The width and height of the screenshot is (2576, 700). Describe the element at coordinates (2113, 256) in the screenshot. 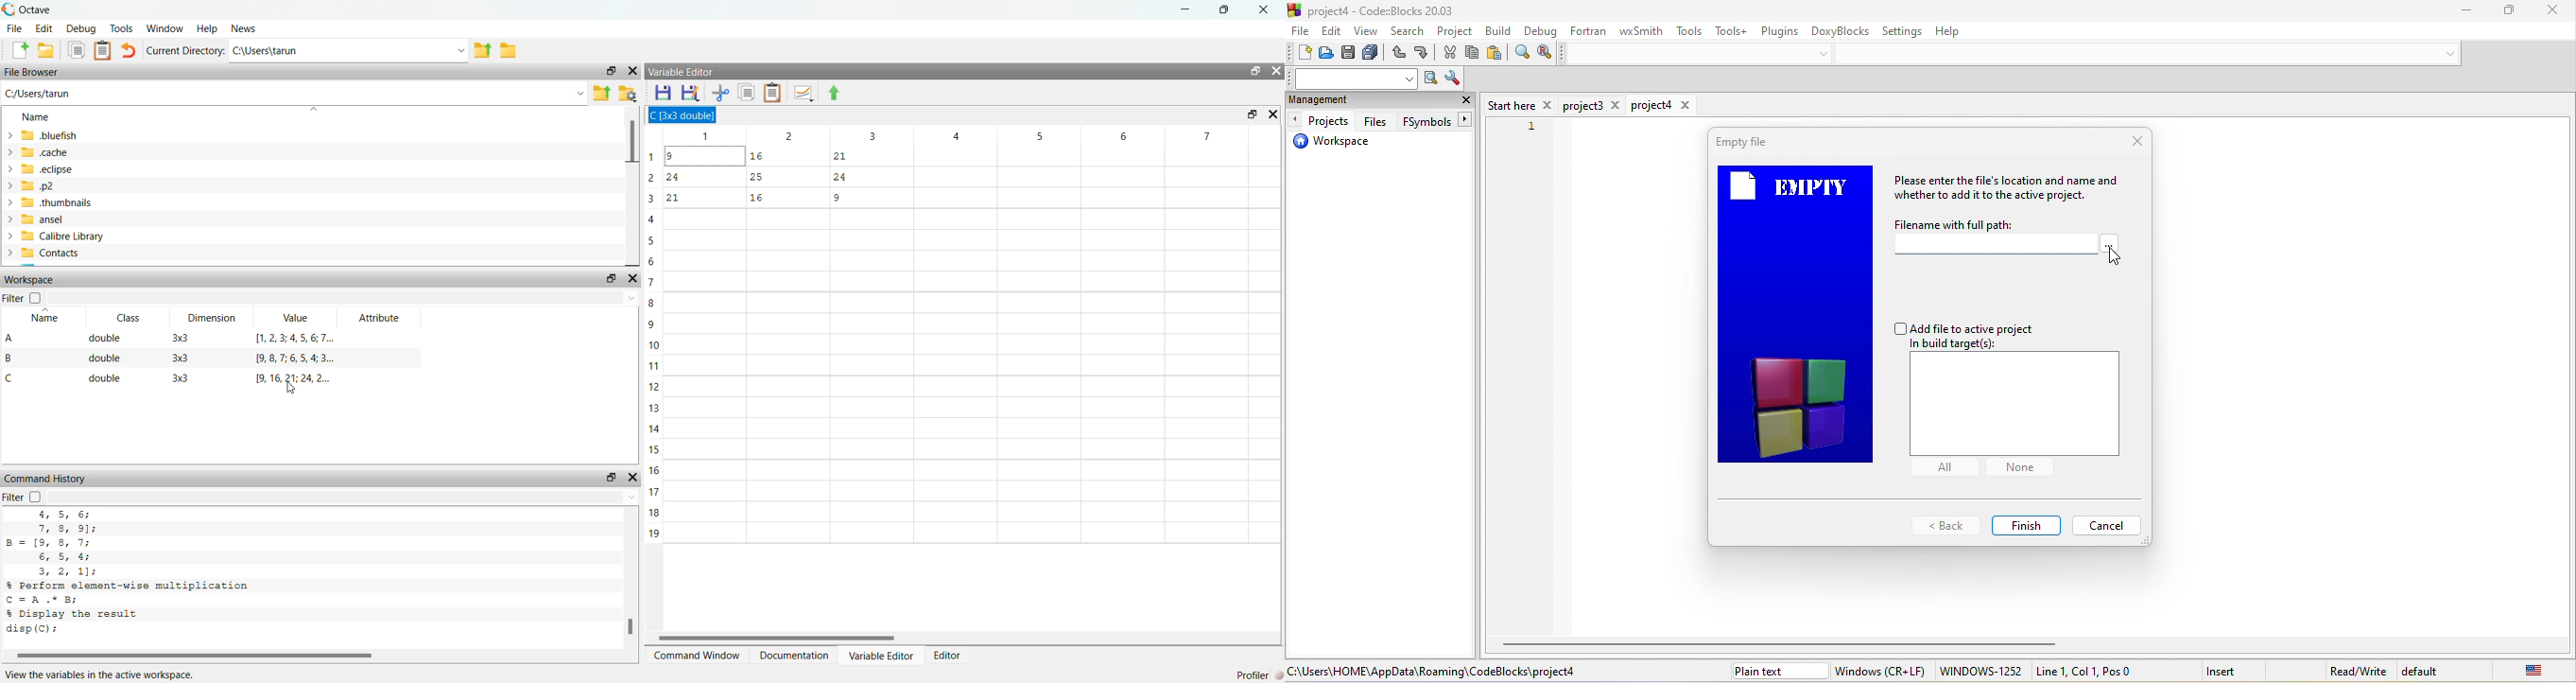

I see `cursor movement` at that location.